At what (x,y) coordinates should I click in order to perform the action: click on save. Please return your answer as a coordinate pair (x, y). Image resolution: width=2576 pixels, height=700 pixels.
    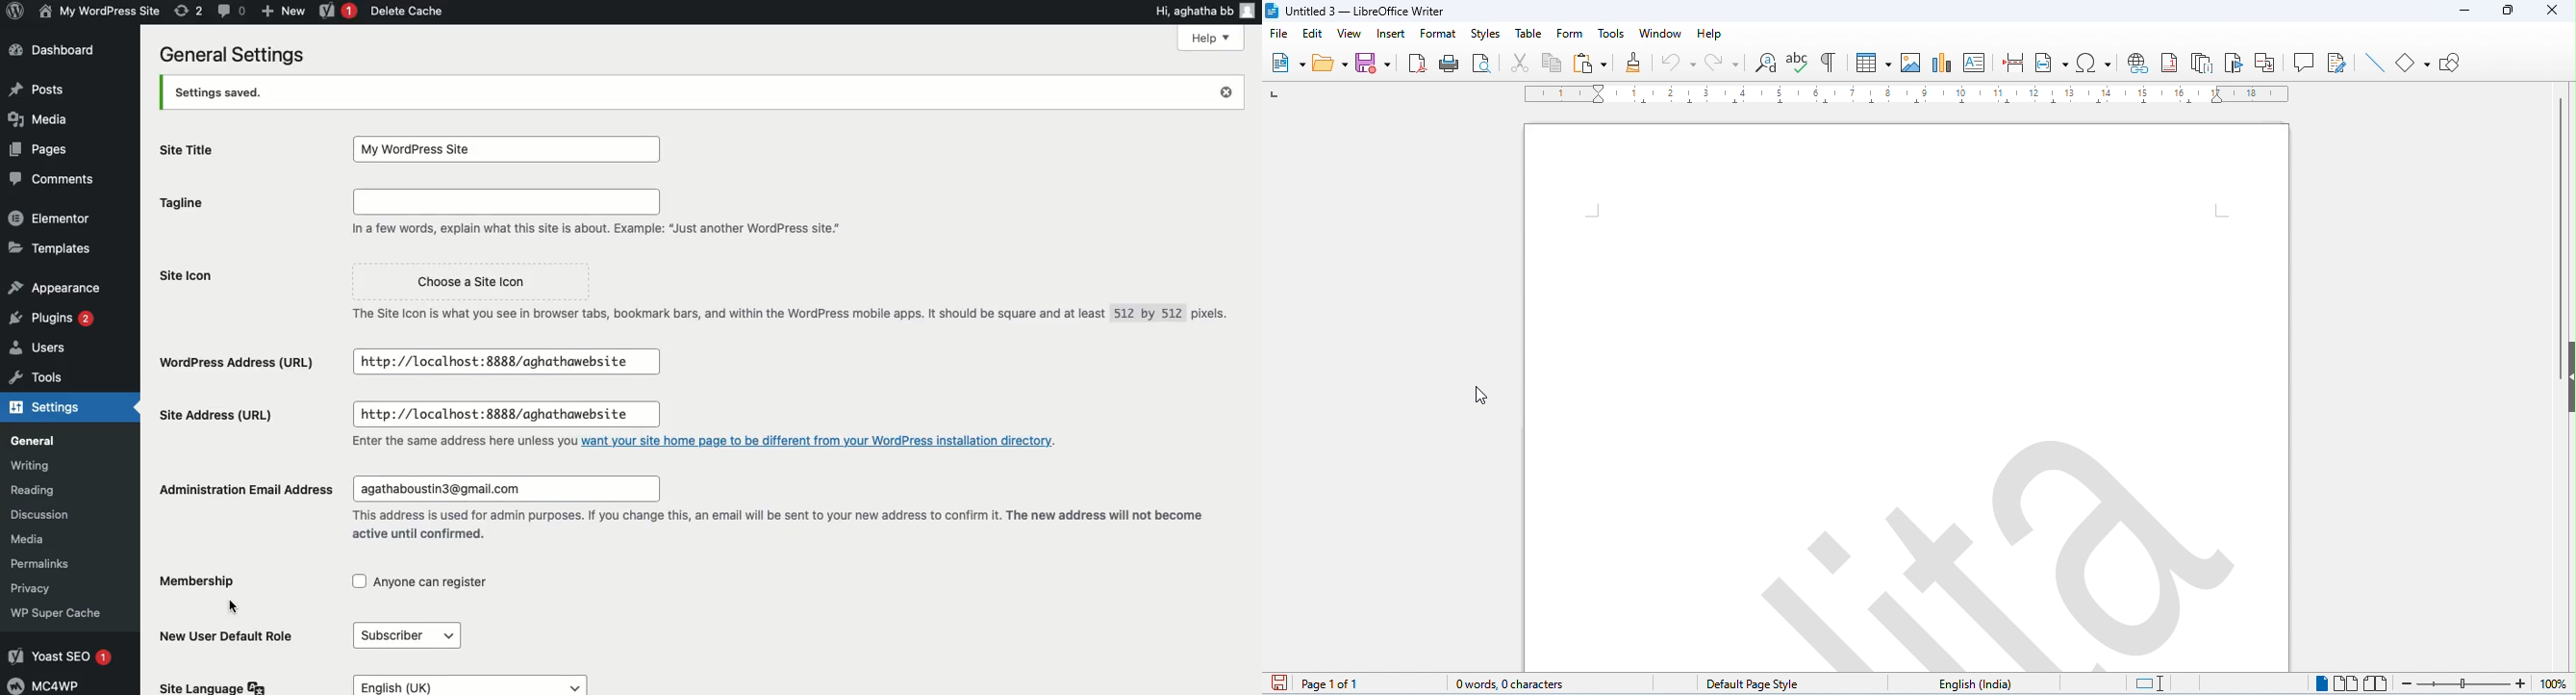
    Looking at the image, I should click on (1277, 682).